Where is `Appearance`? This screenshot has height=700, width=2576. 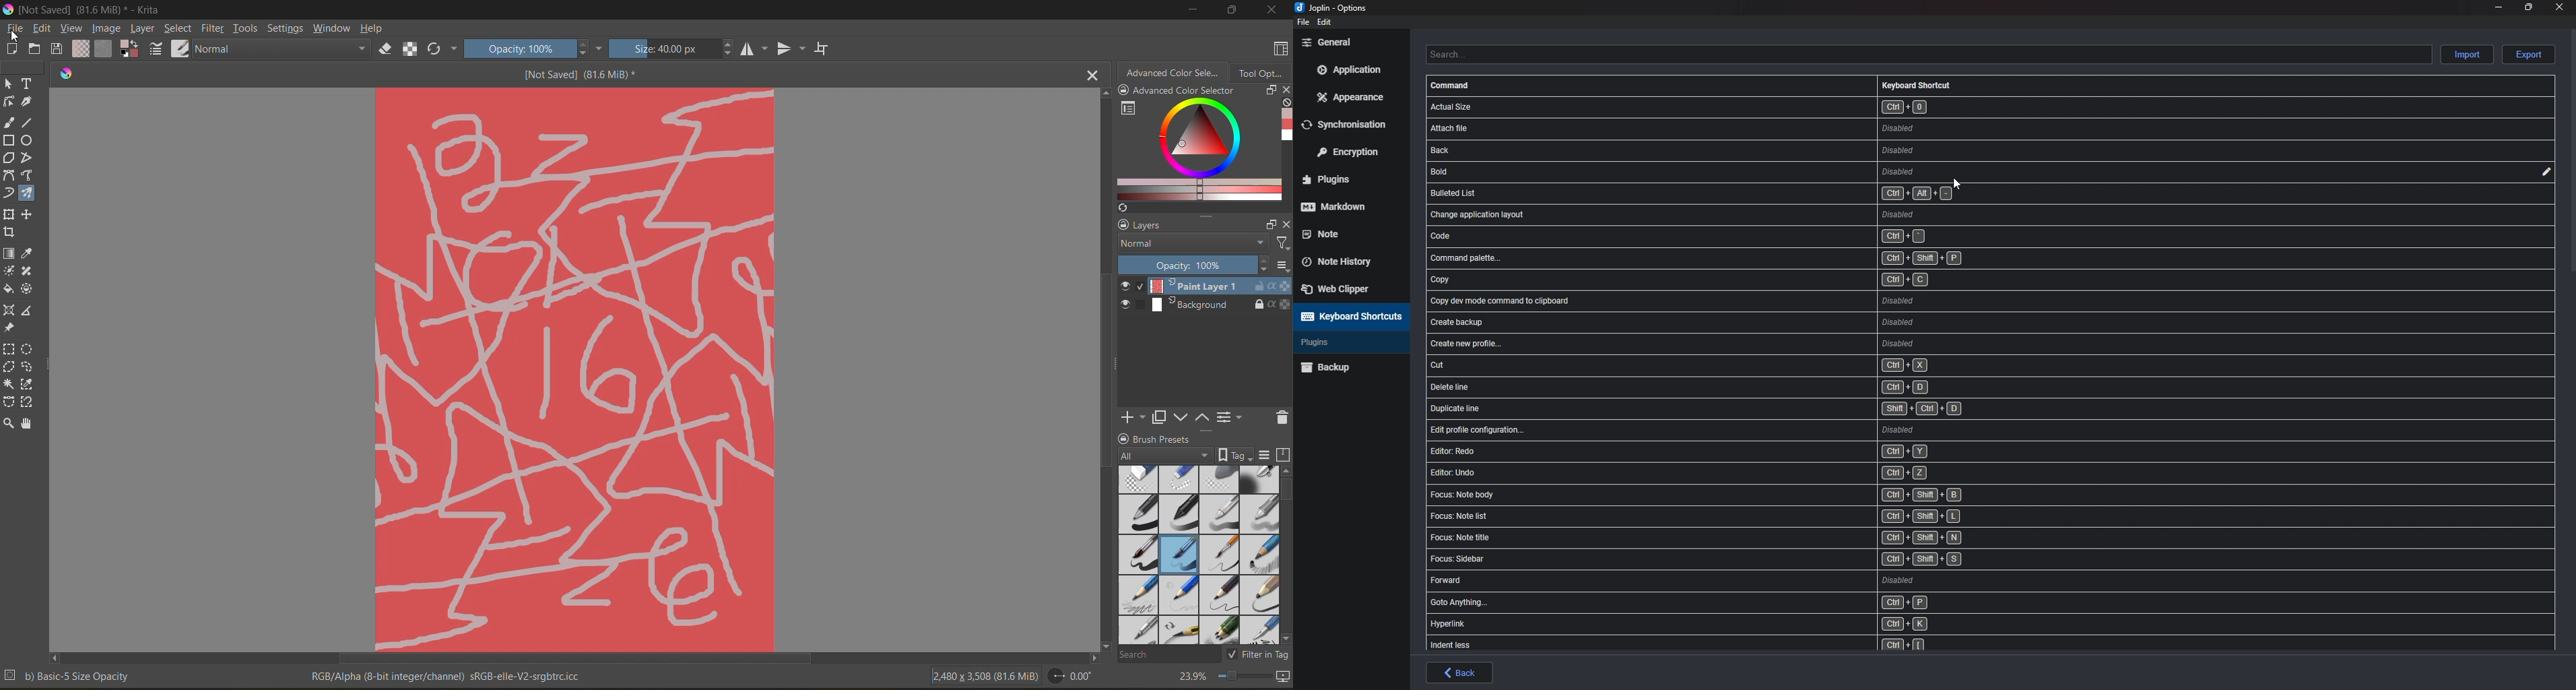 Appearance is located at coordinates (1352, 96).